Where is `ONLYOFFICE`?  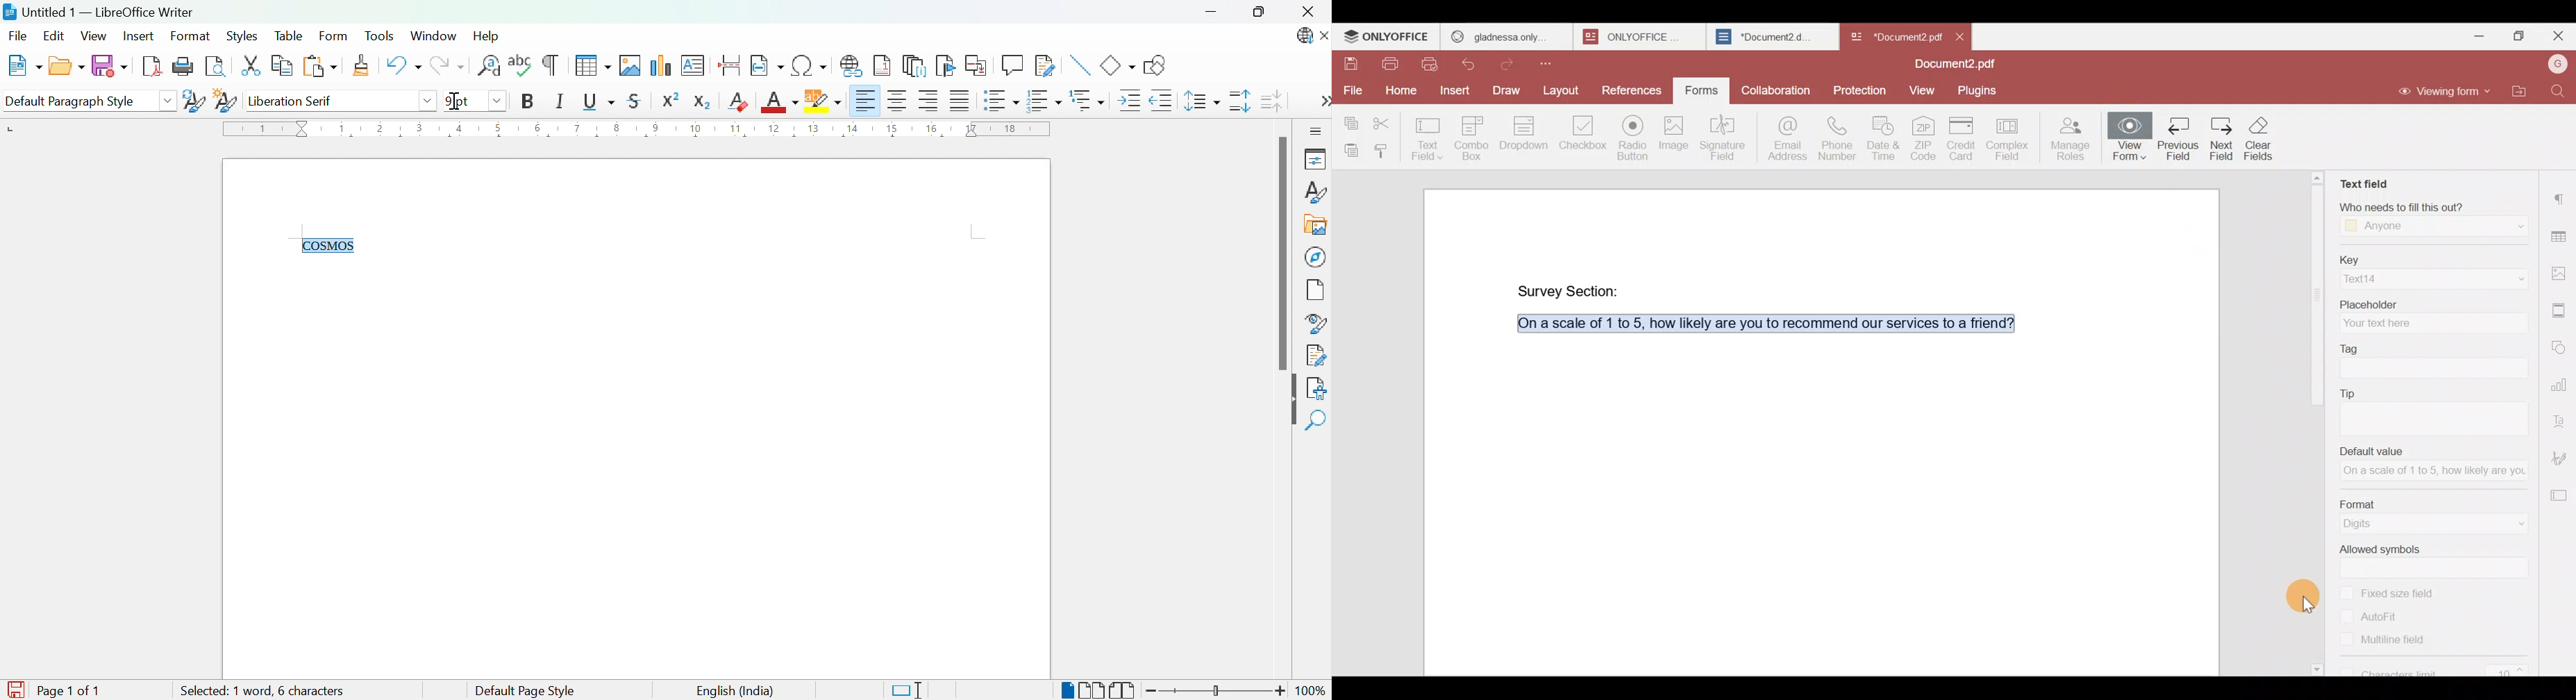
ONLYOFFICE is located at coordinates (1387, 36).